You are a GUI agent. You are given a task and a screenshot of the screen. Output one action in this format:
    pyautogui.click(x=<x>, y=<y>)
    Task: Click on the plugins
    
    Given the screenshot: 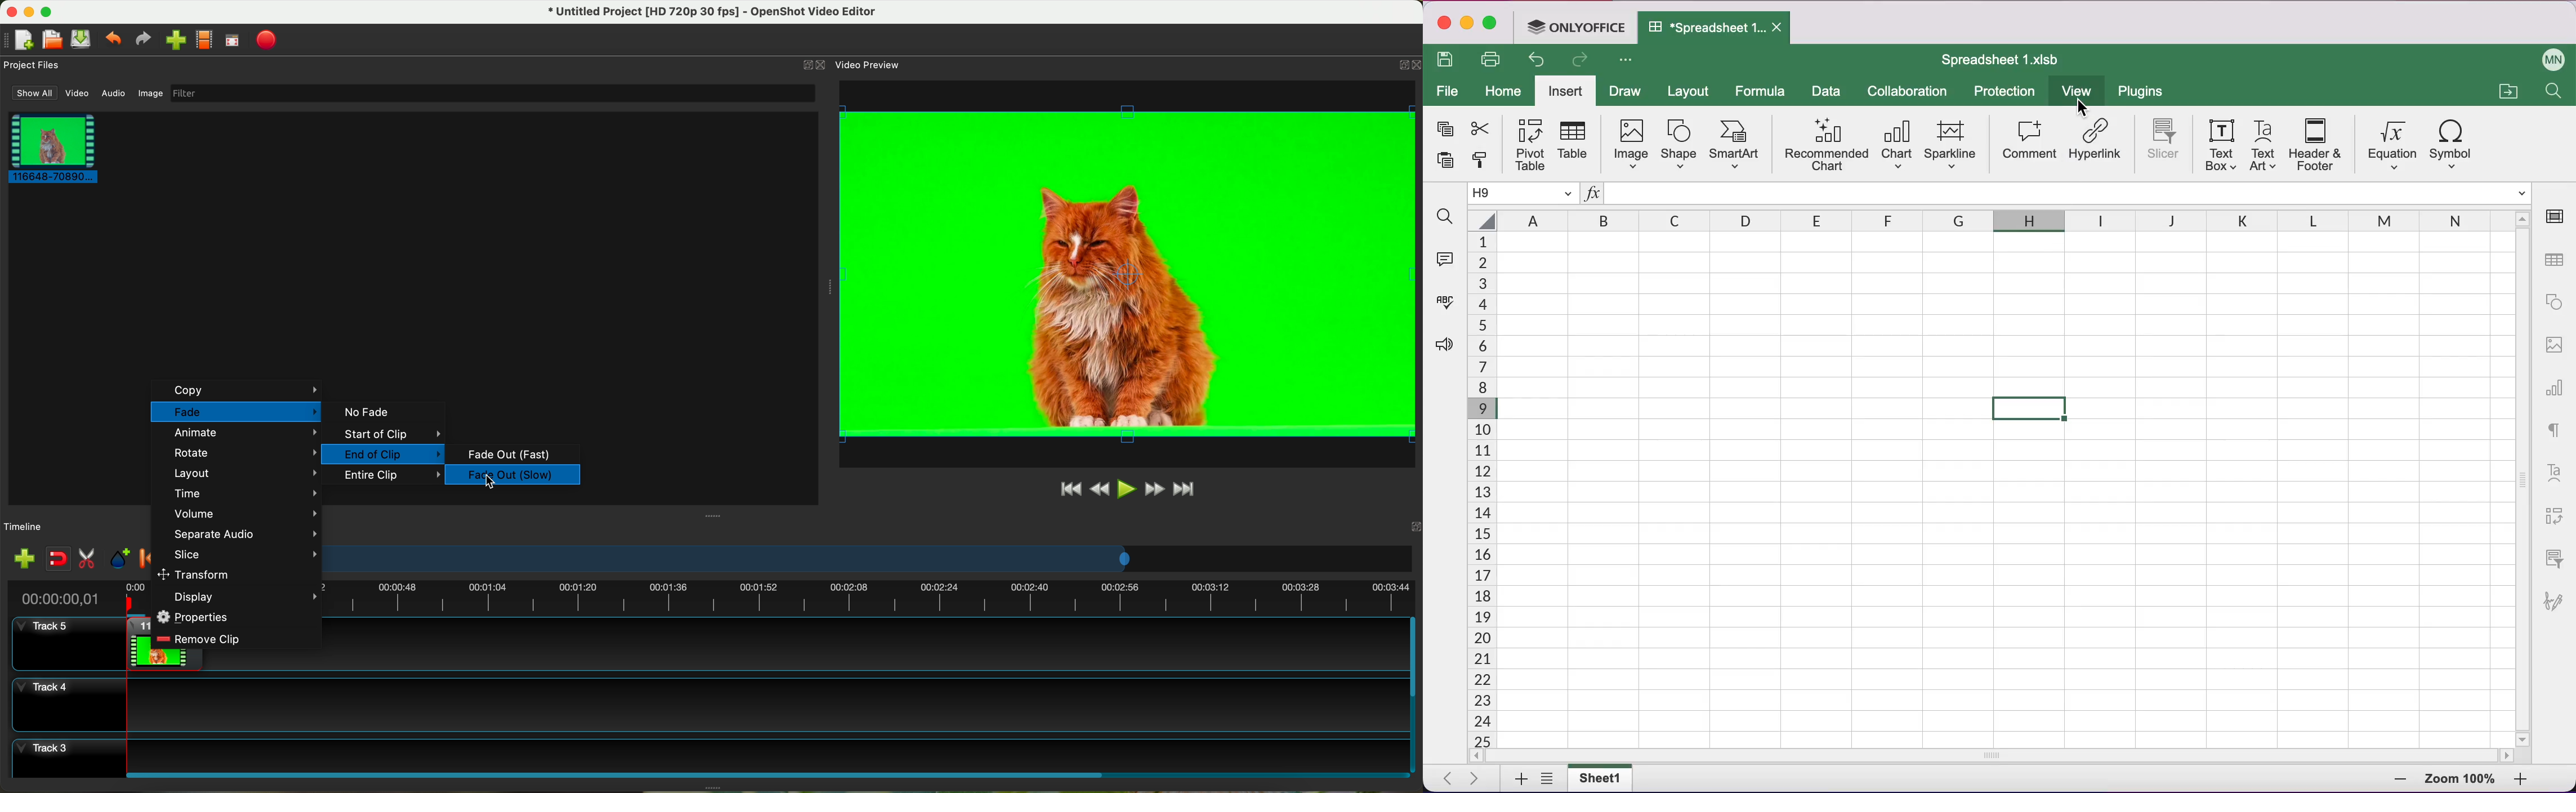 What is the action you would take?
    pyautogui.click(x=2146, y=93)
    